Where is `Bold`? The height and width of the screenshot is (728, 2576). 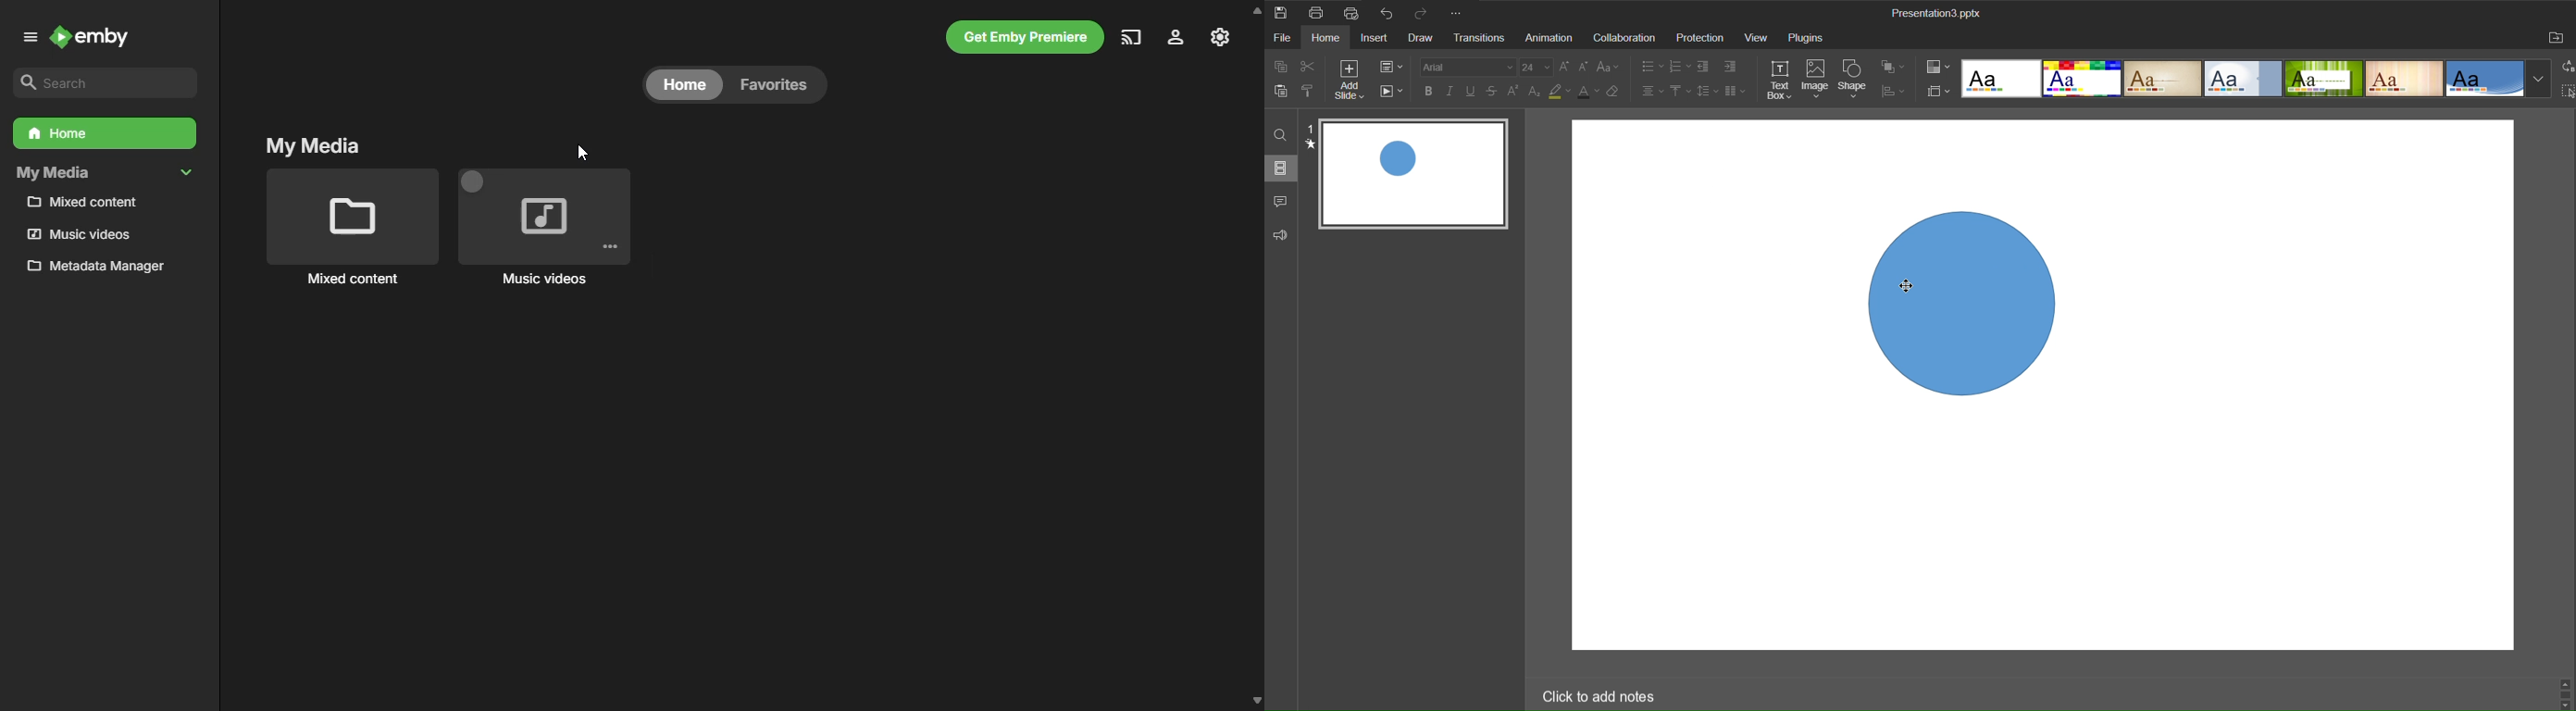 Bold is located at coordinates (1431, 93).